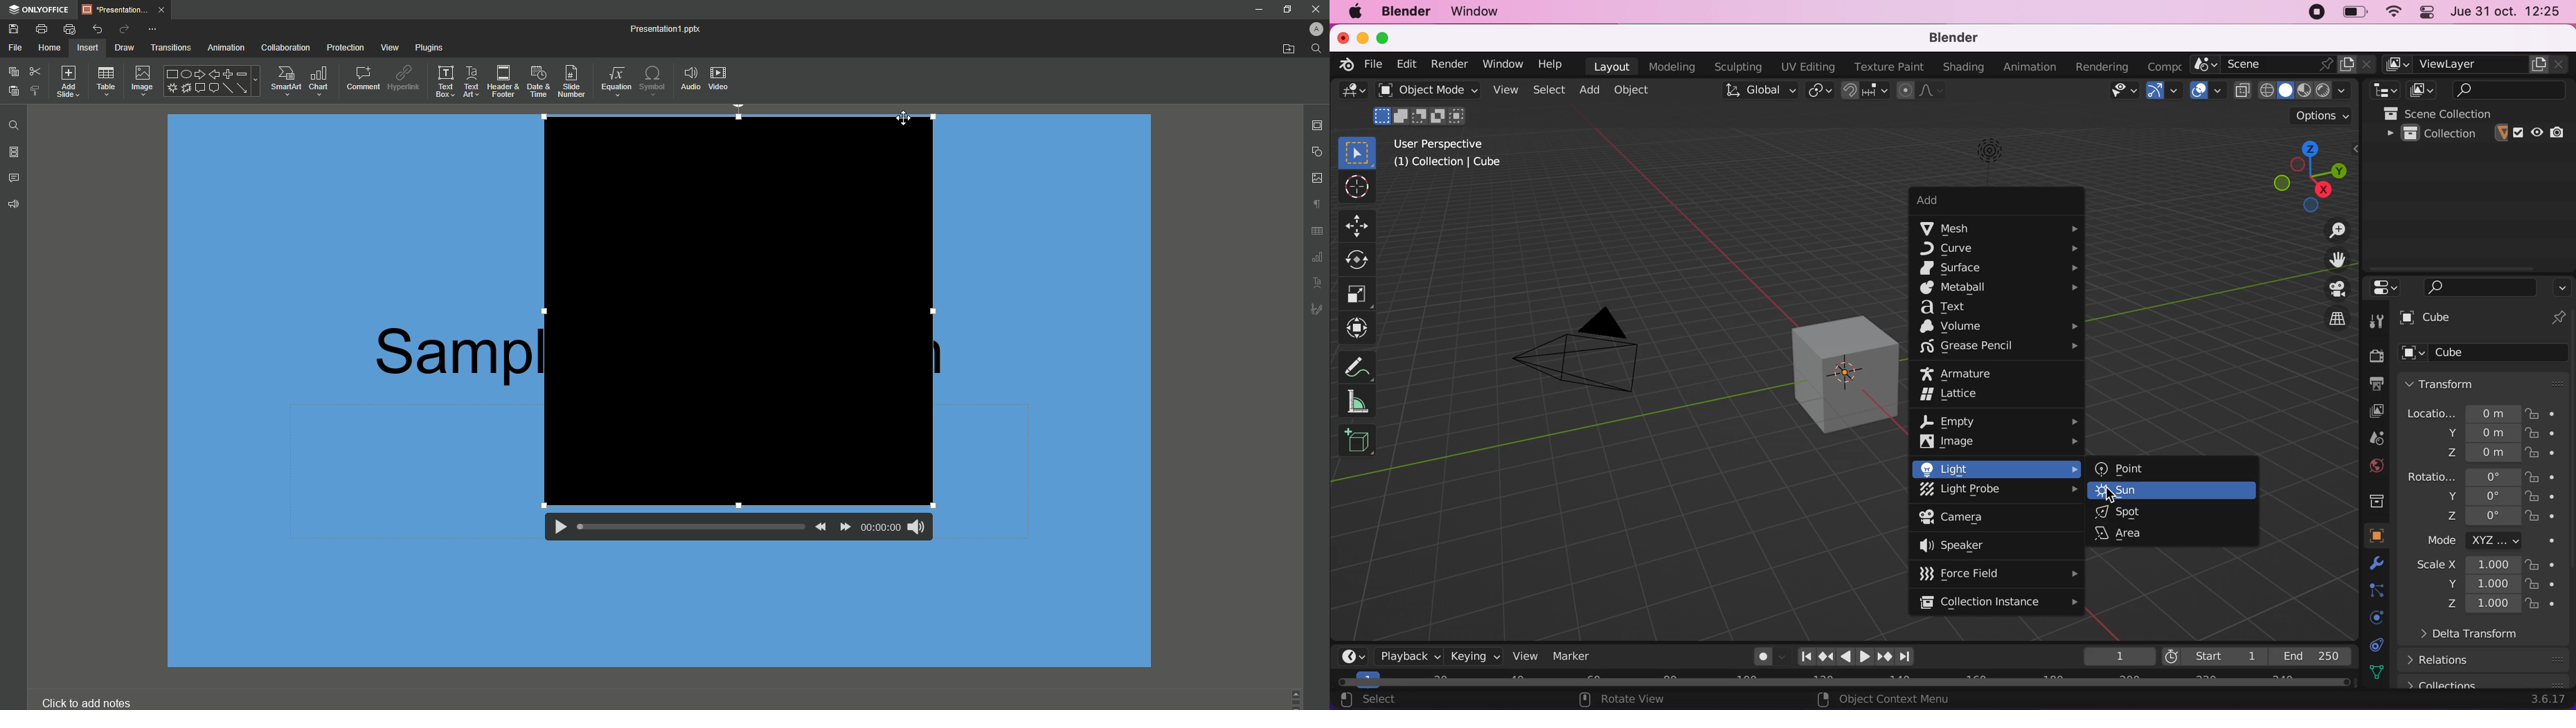 The height and width of the screenshot is (728, 2576). What do you see at coordinates (2481, 496) in the screenshot?
I see `y 0` at bounding box center [2481, 496].